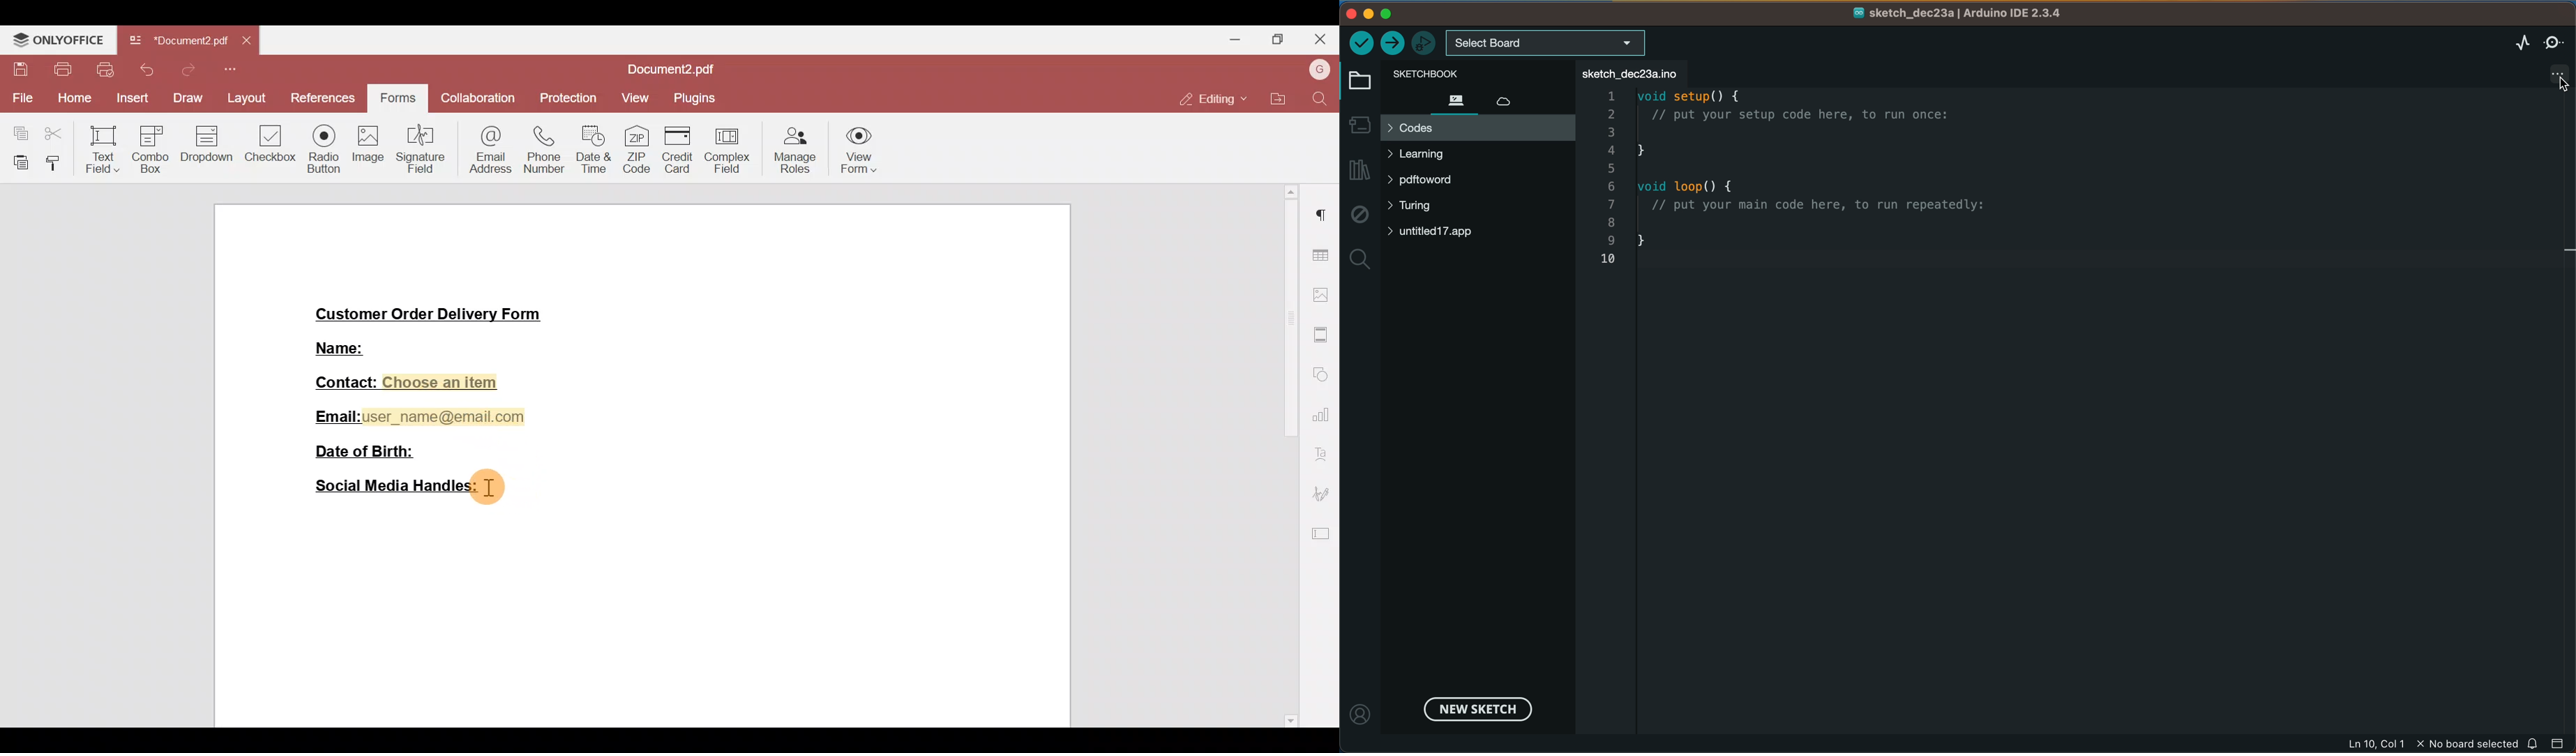  I want to click on Text field, so click(98, 151).